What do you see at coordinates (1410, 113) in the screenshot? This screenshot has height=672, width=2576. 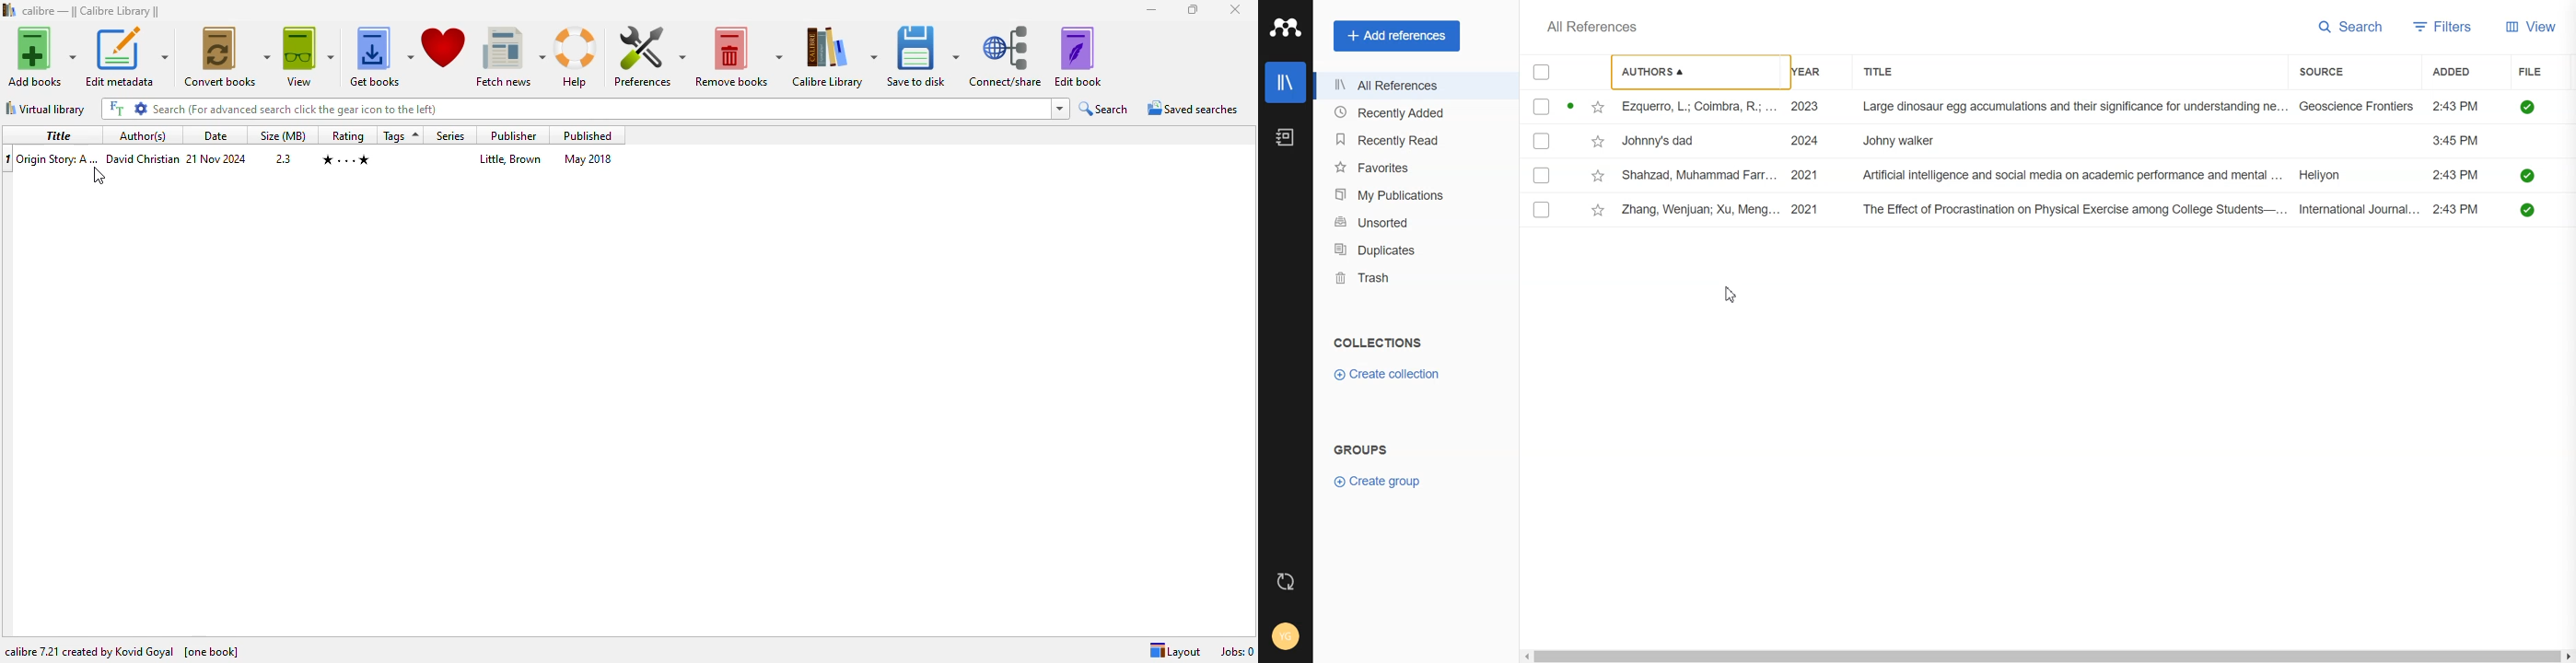 I see `Recently Added` at bounding box center [1410, 113].